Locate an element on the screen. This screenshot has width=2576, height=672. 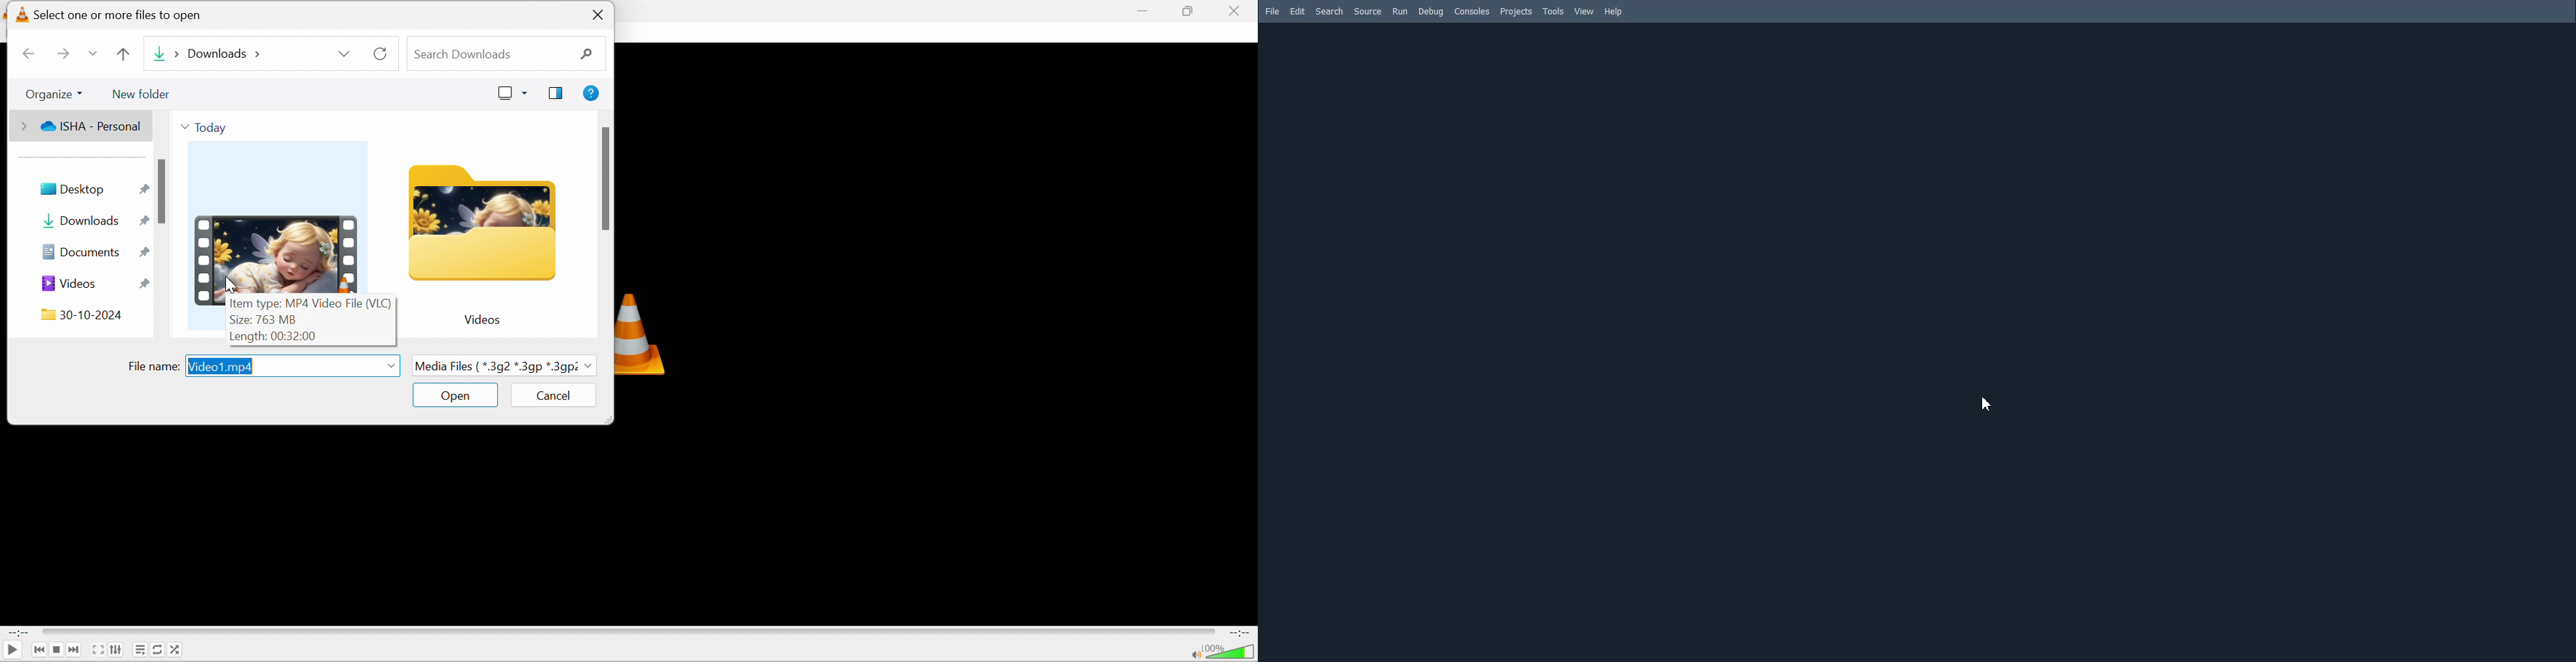
scroll bar is located at coordinates (606, 178).